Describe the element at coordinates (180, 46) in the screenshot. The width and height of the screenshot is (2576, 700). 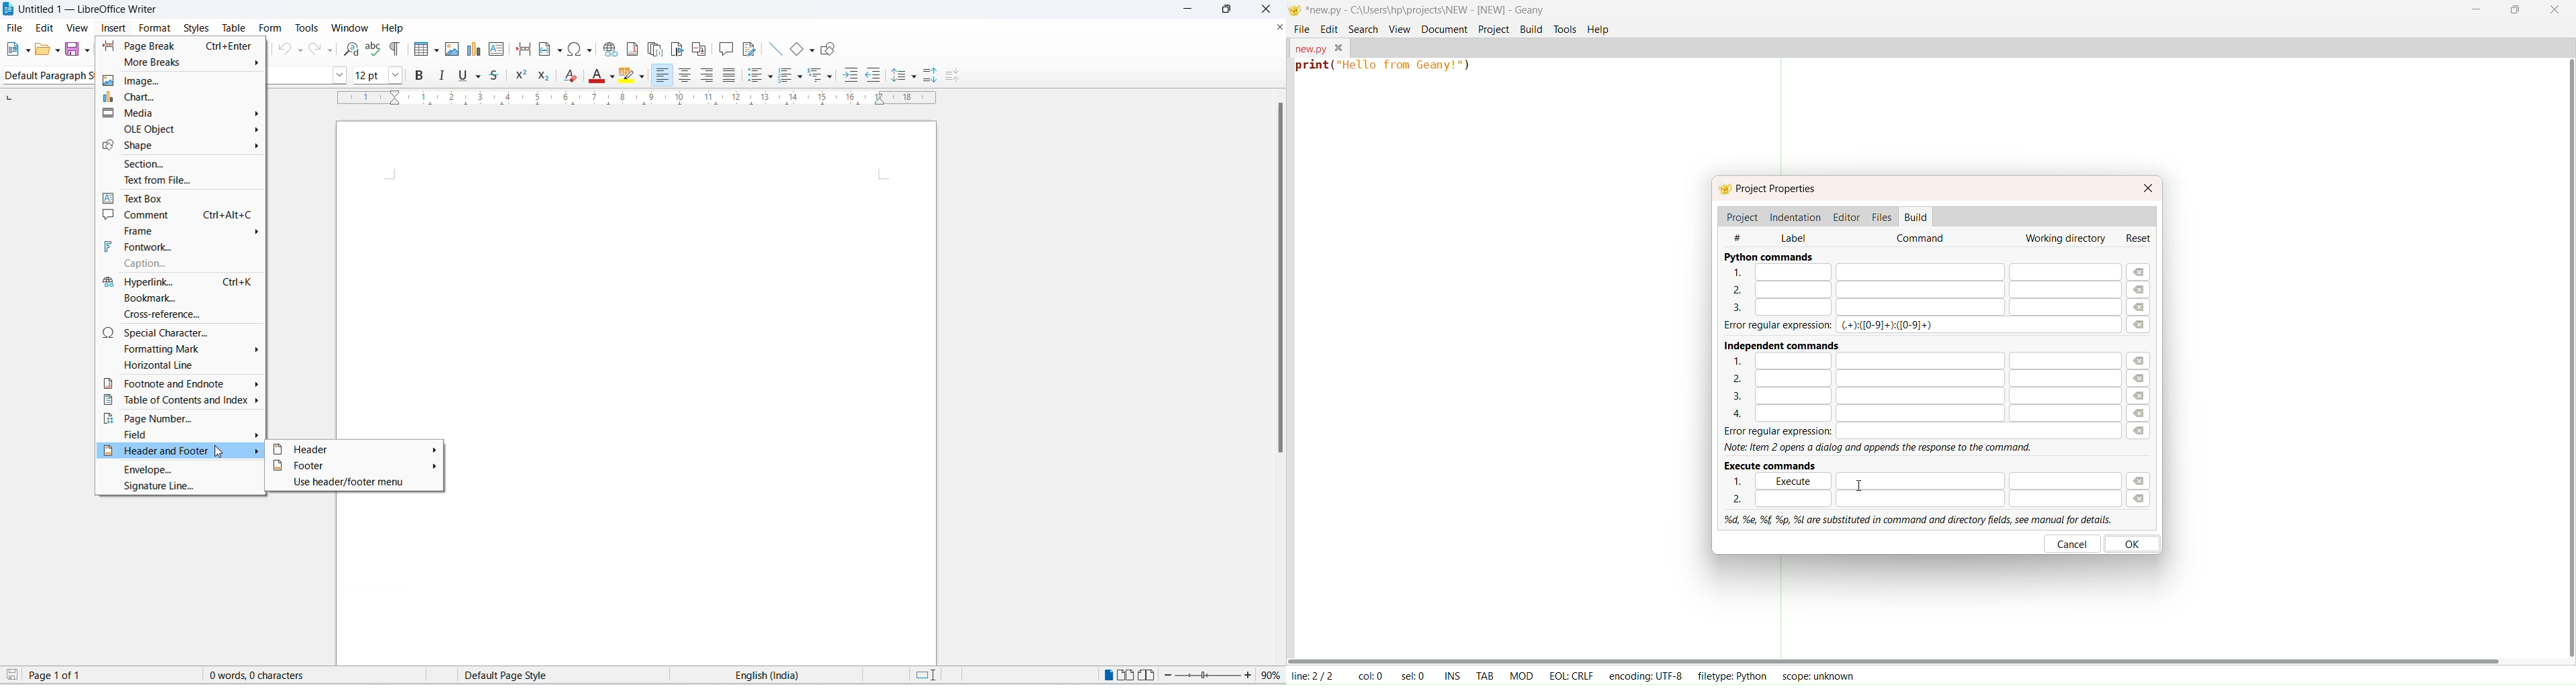
I see `page break` at that location.